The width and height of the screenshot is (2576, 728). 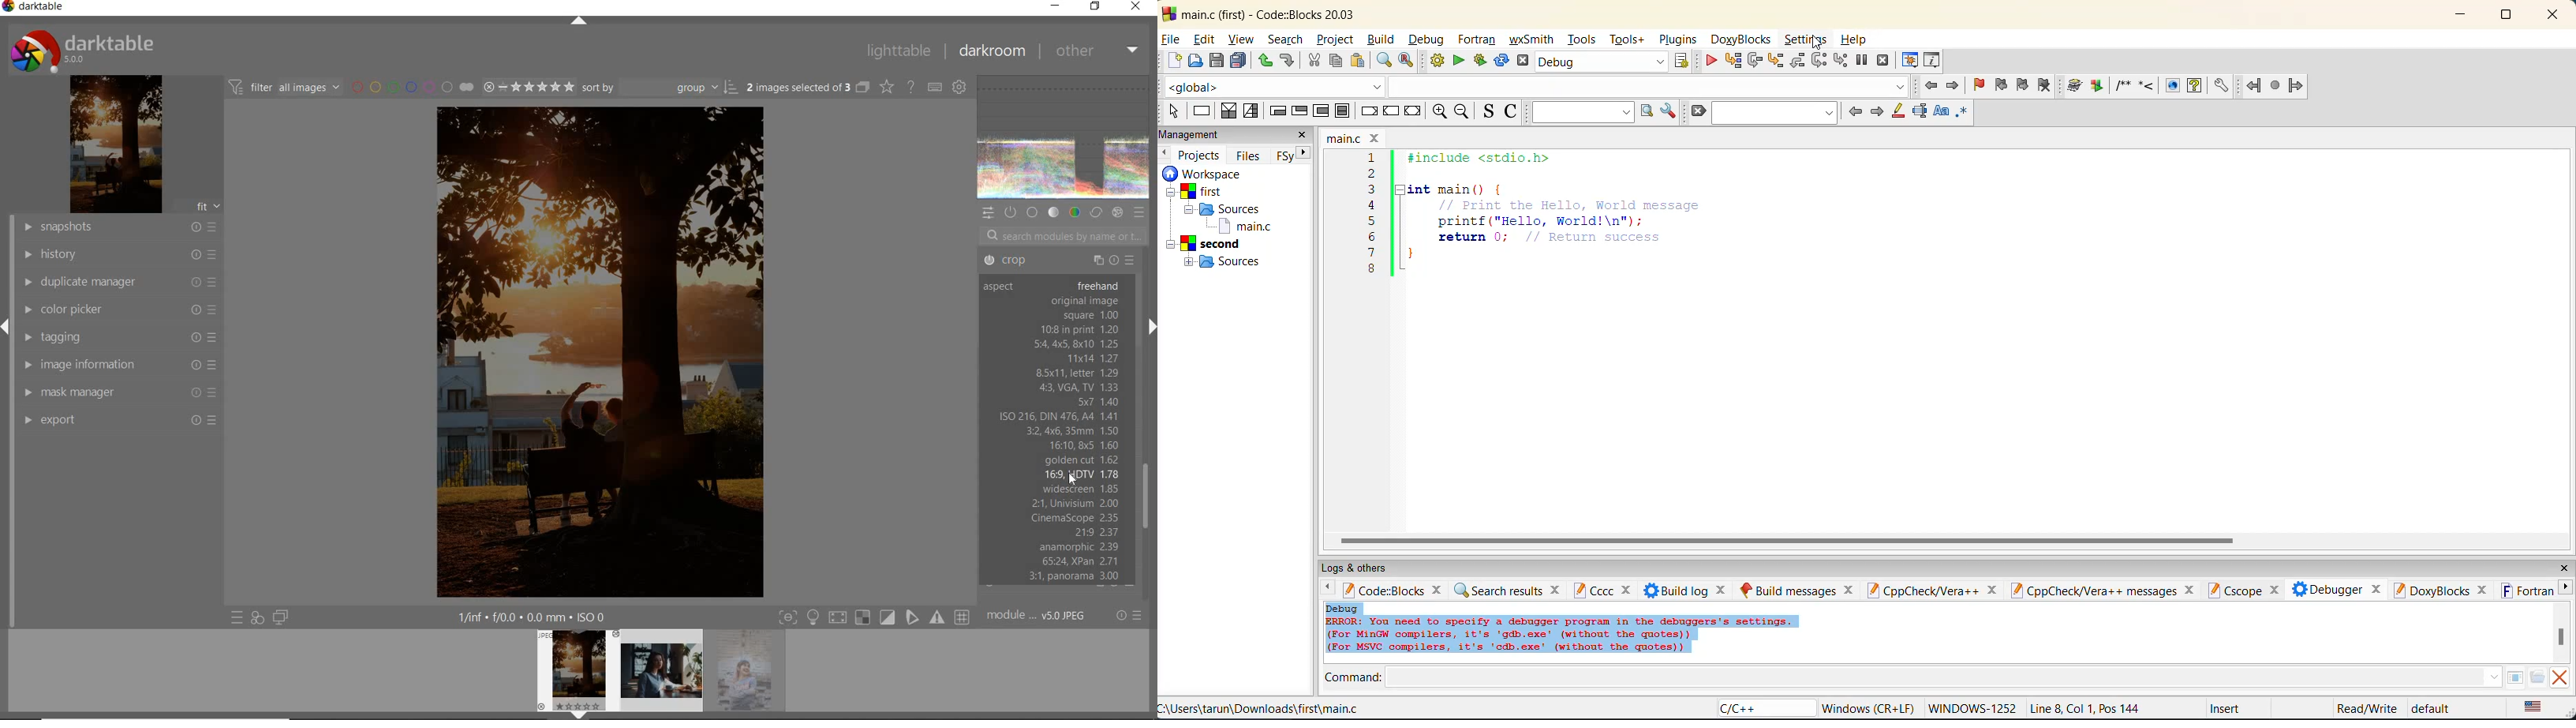 I want to click on image preview, so click(x=661, y=674).